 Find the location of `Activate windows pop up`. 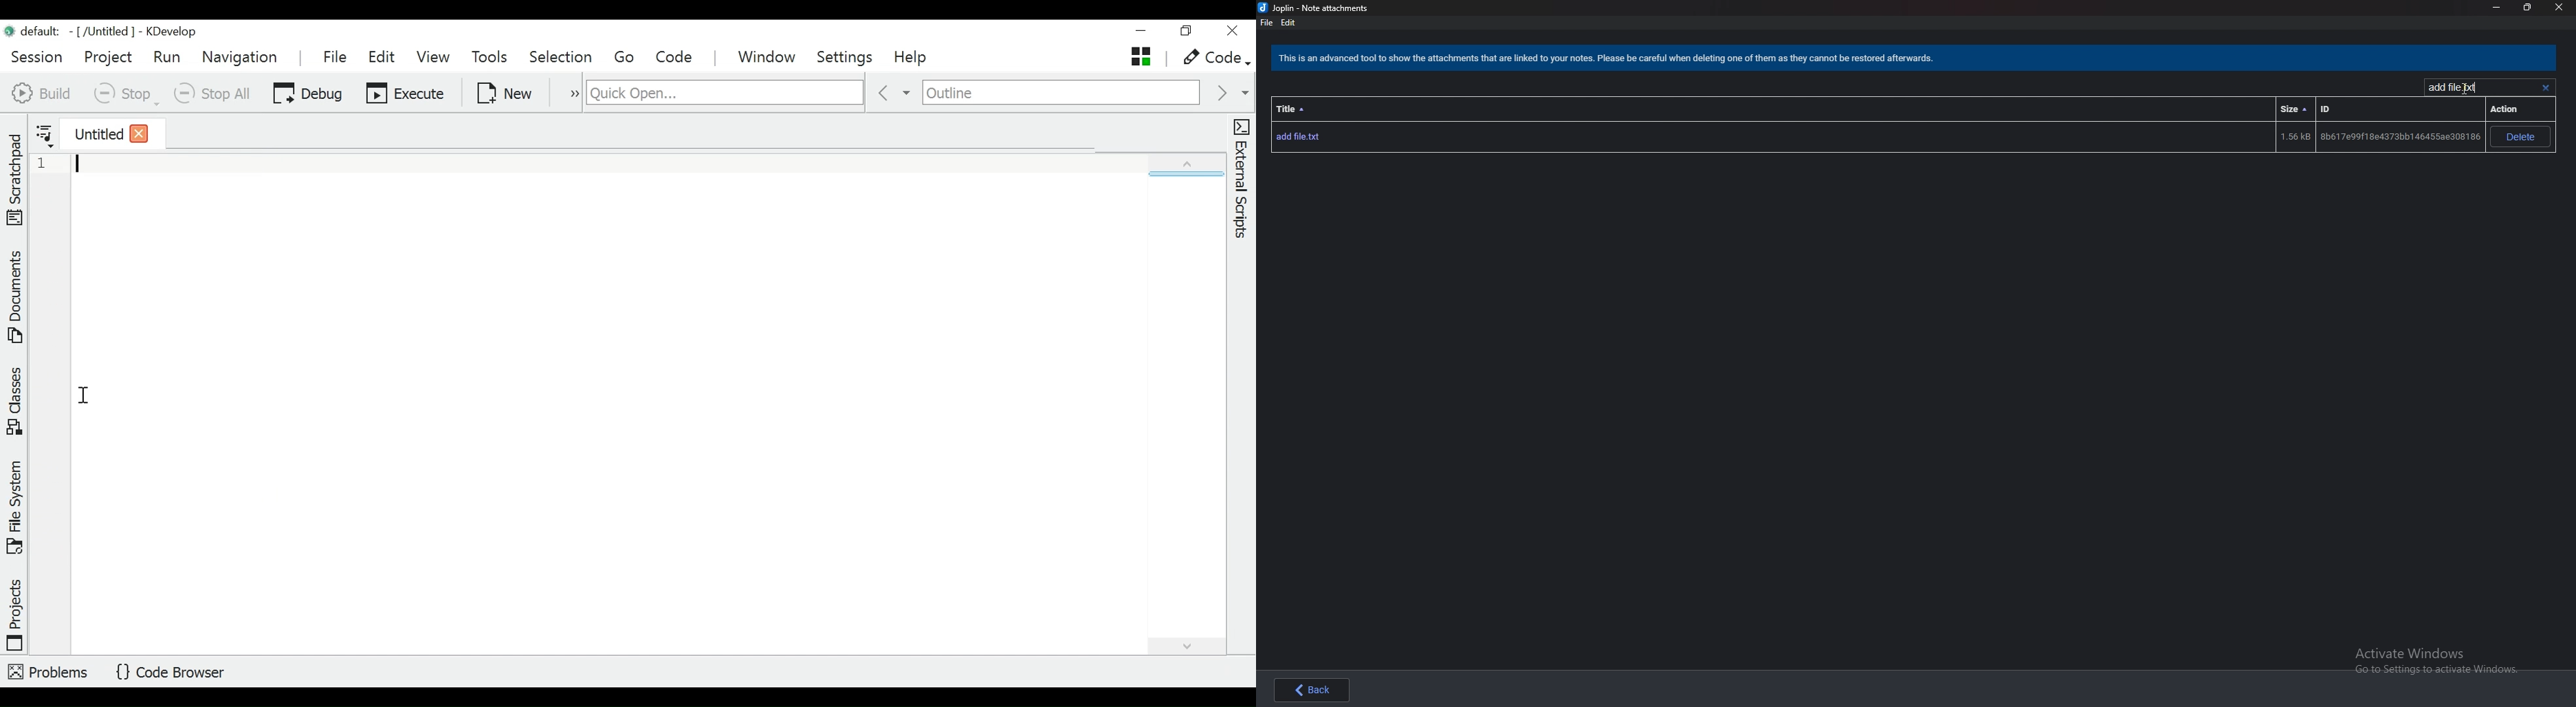

Activate windows pop up is located at coordinates (2441, 662).